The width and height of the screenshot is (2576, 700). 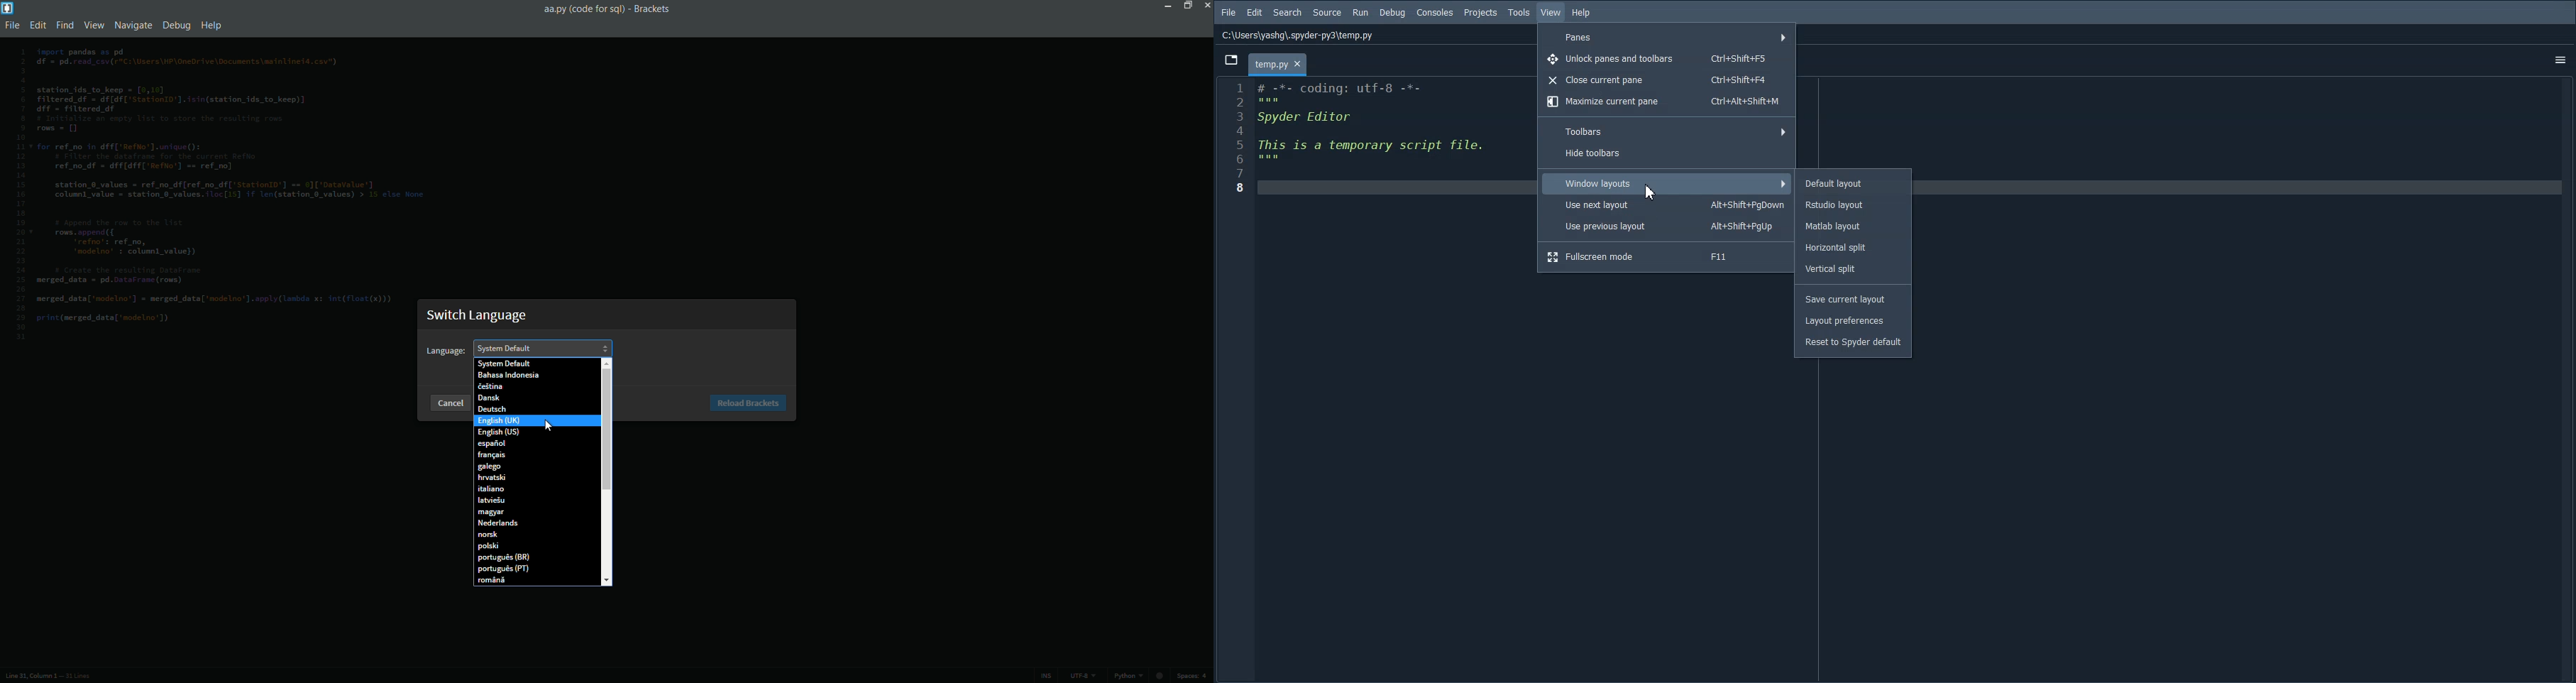 I want to click on File, so click(x=1228, y=13).